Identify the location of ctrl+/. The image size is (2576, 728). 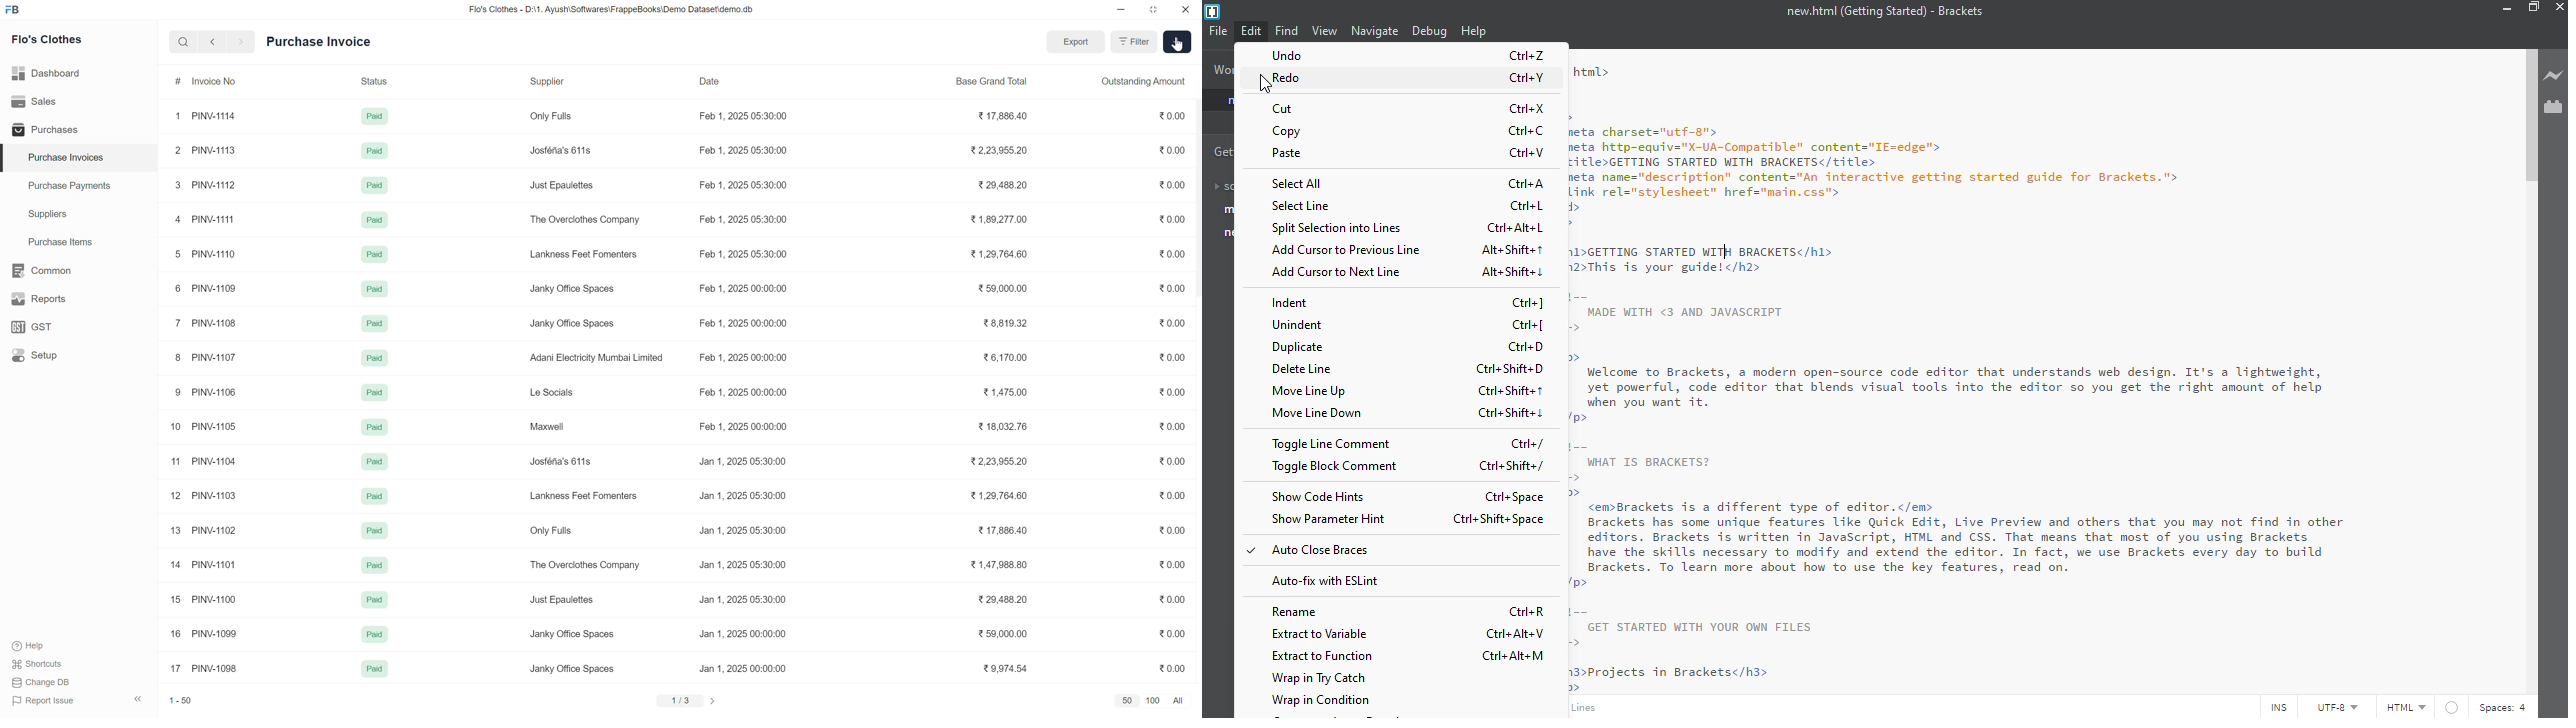
(1527, 441).